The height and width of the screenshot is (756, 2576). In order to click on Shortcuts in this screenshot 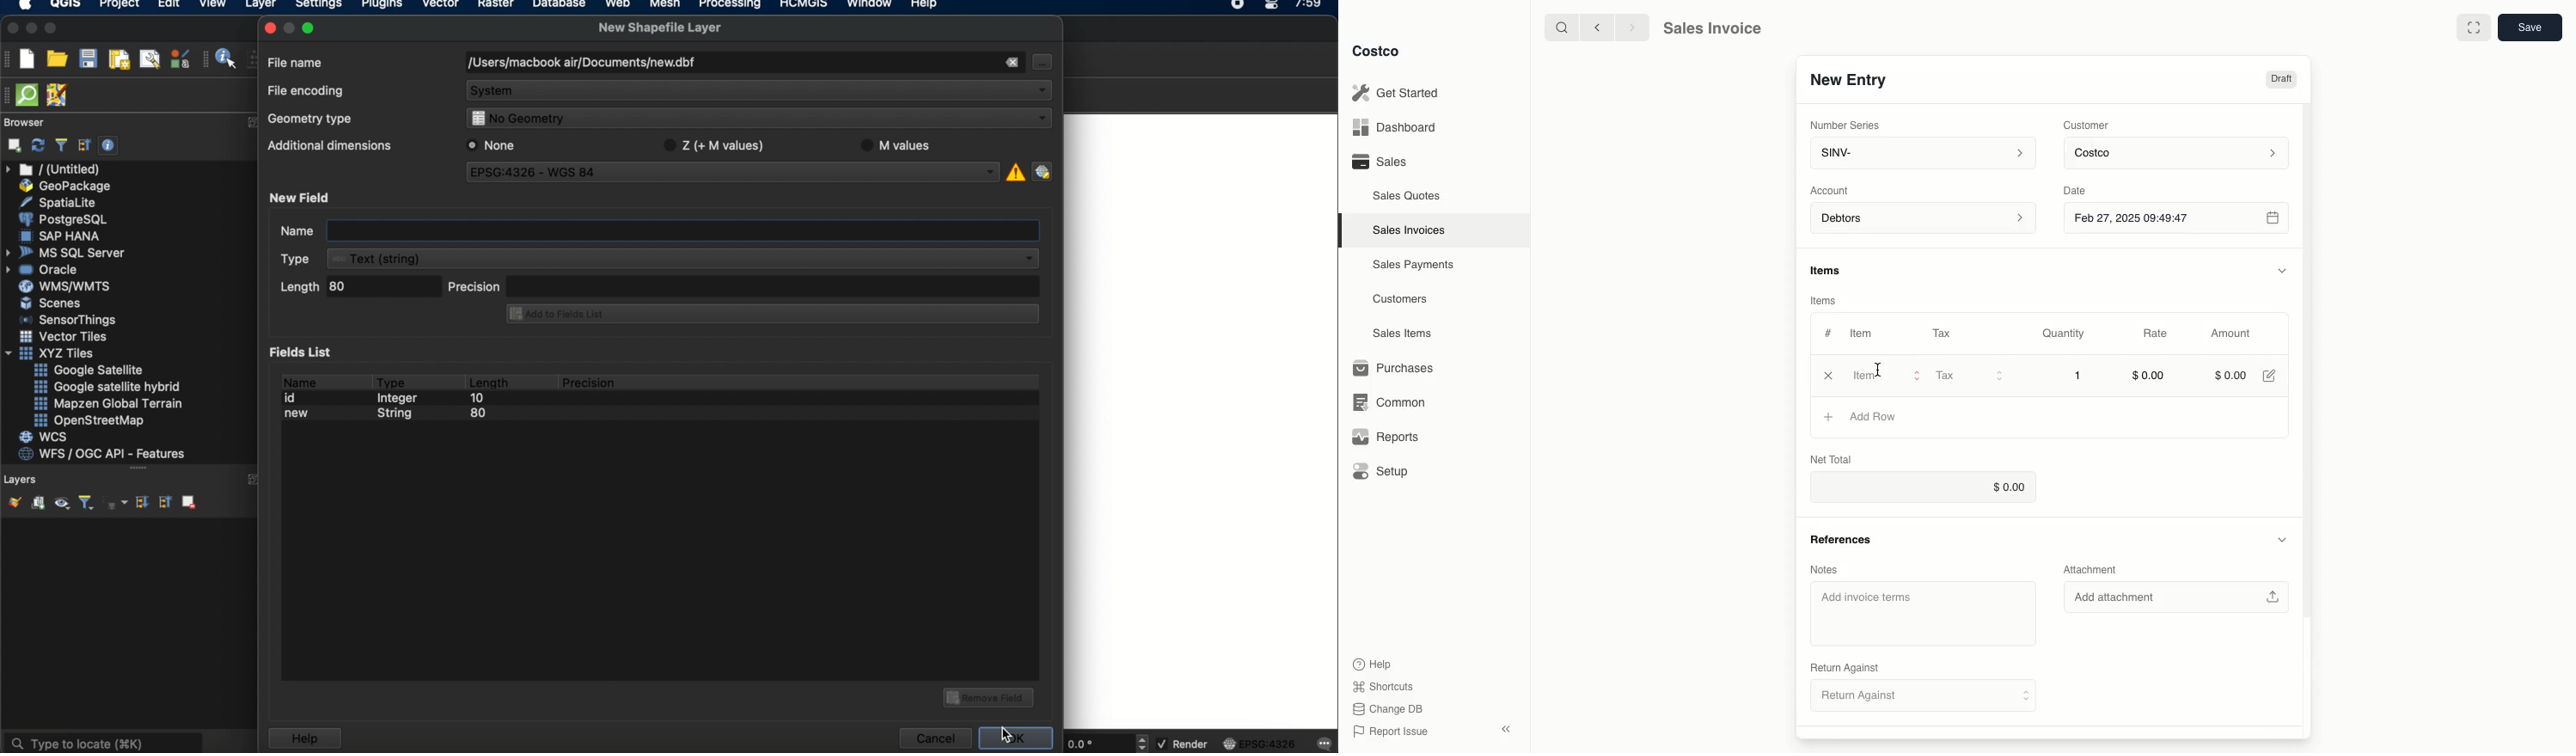, I will do `click(1382, 685)`.